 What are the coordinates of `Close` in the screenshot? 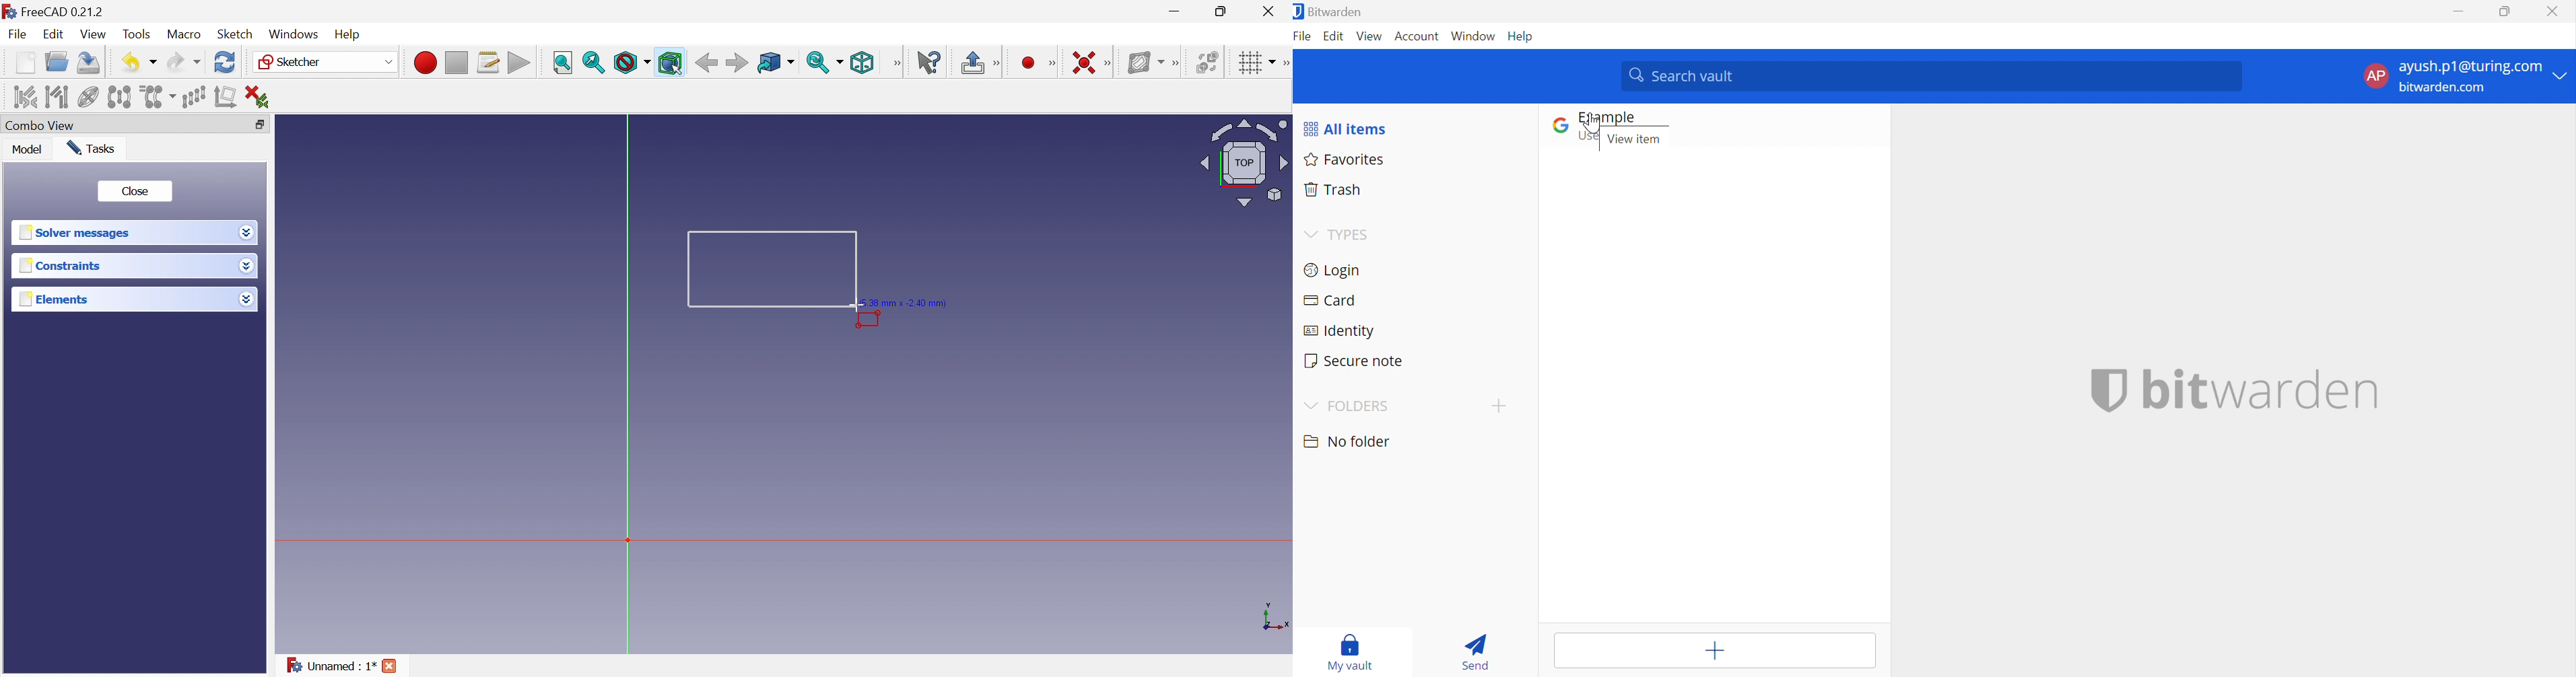 It's located at (390, 665).